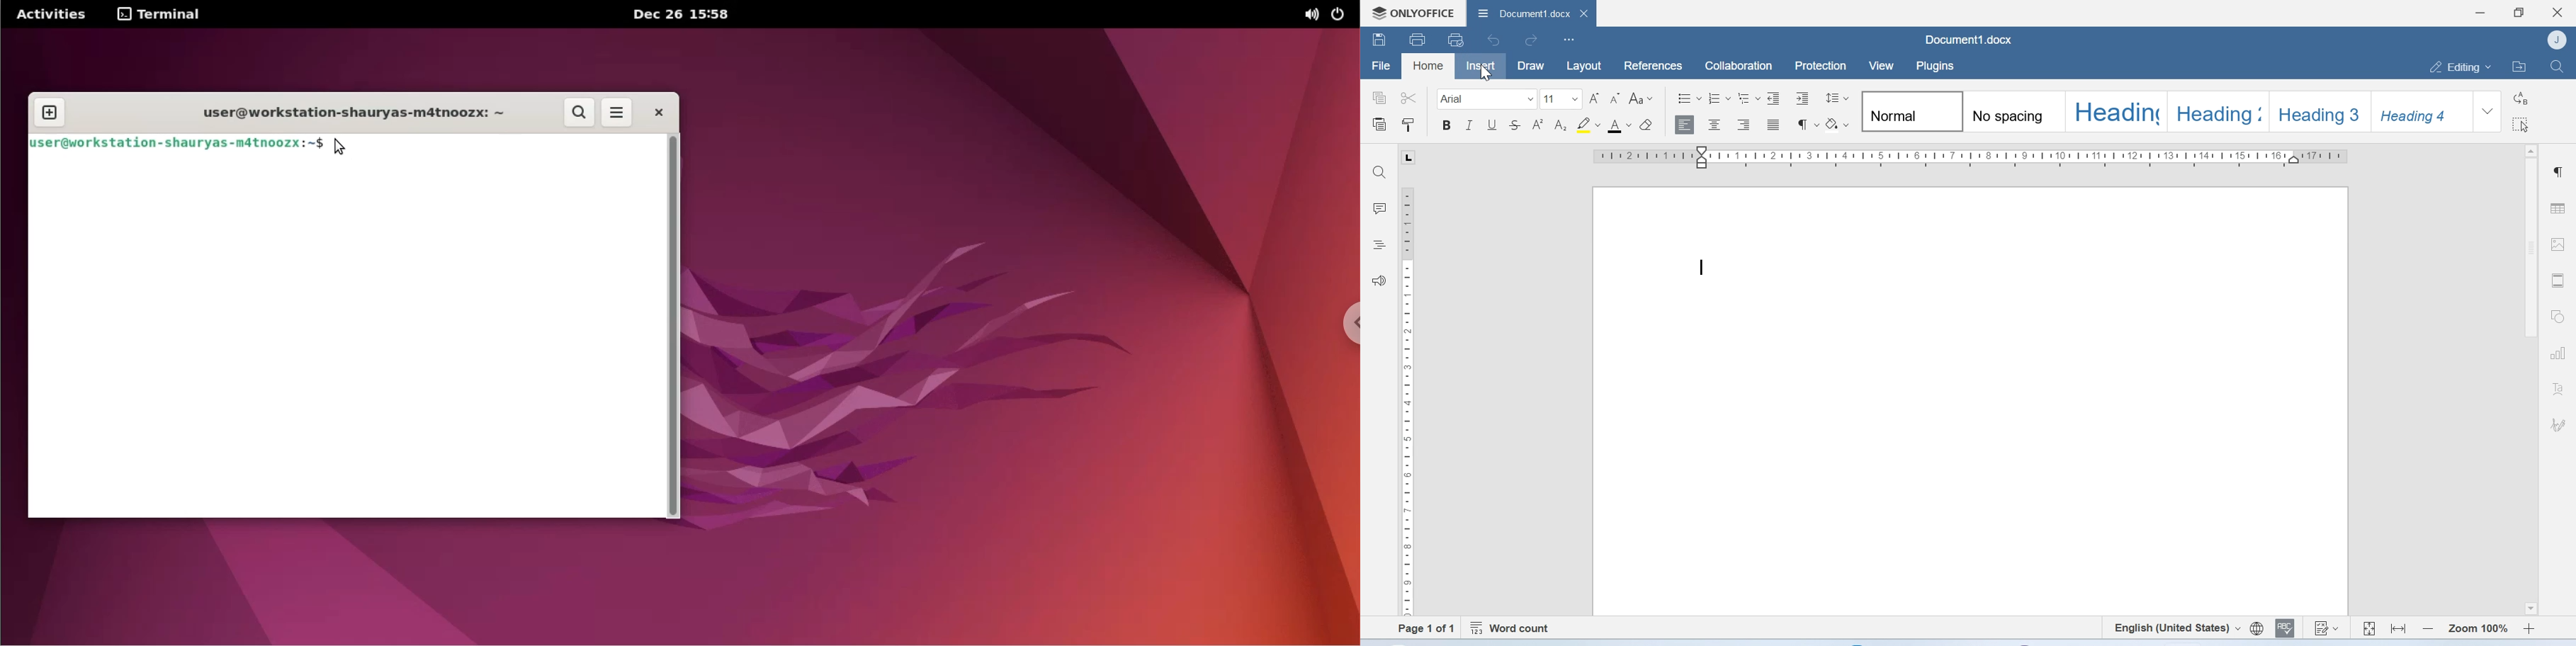  What do you see at coordinates (1513, 626) in the screenshot?
I see `Word count` at bounding box center [1513, 626].